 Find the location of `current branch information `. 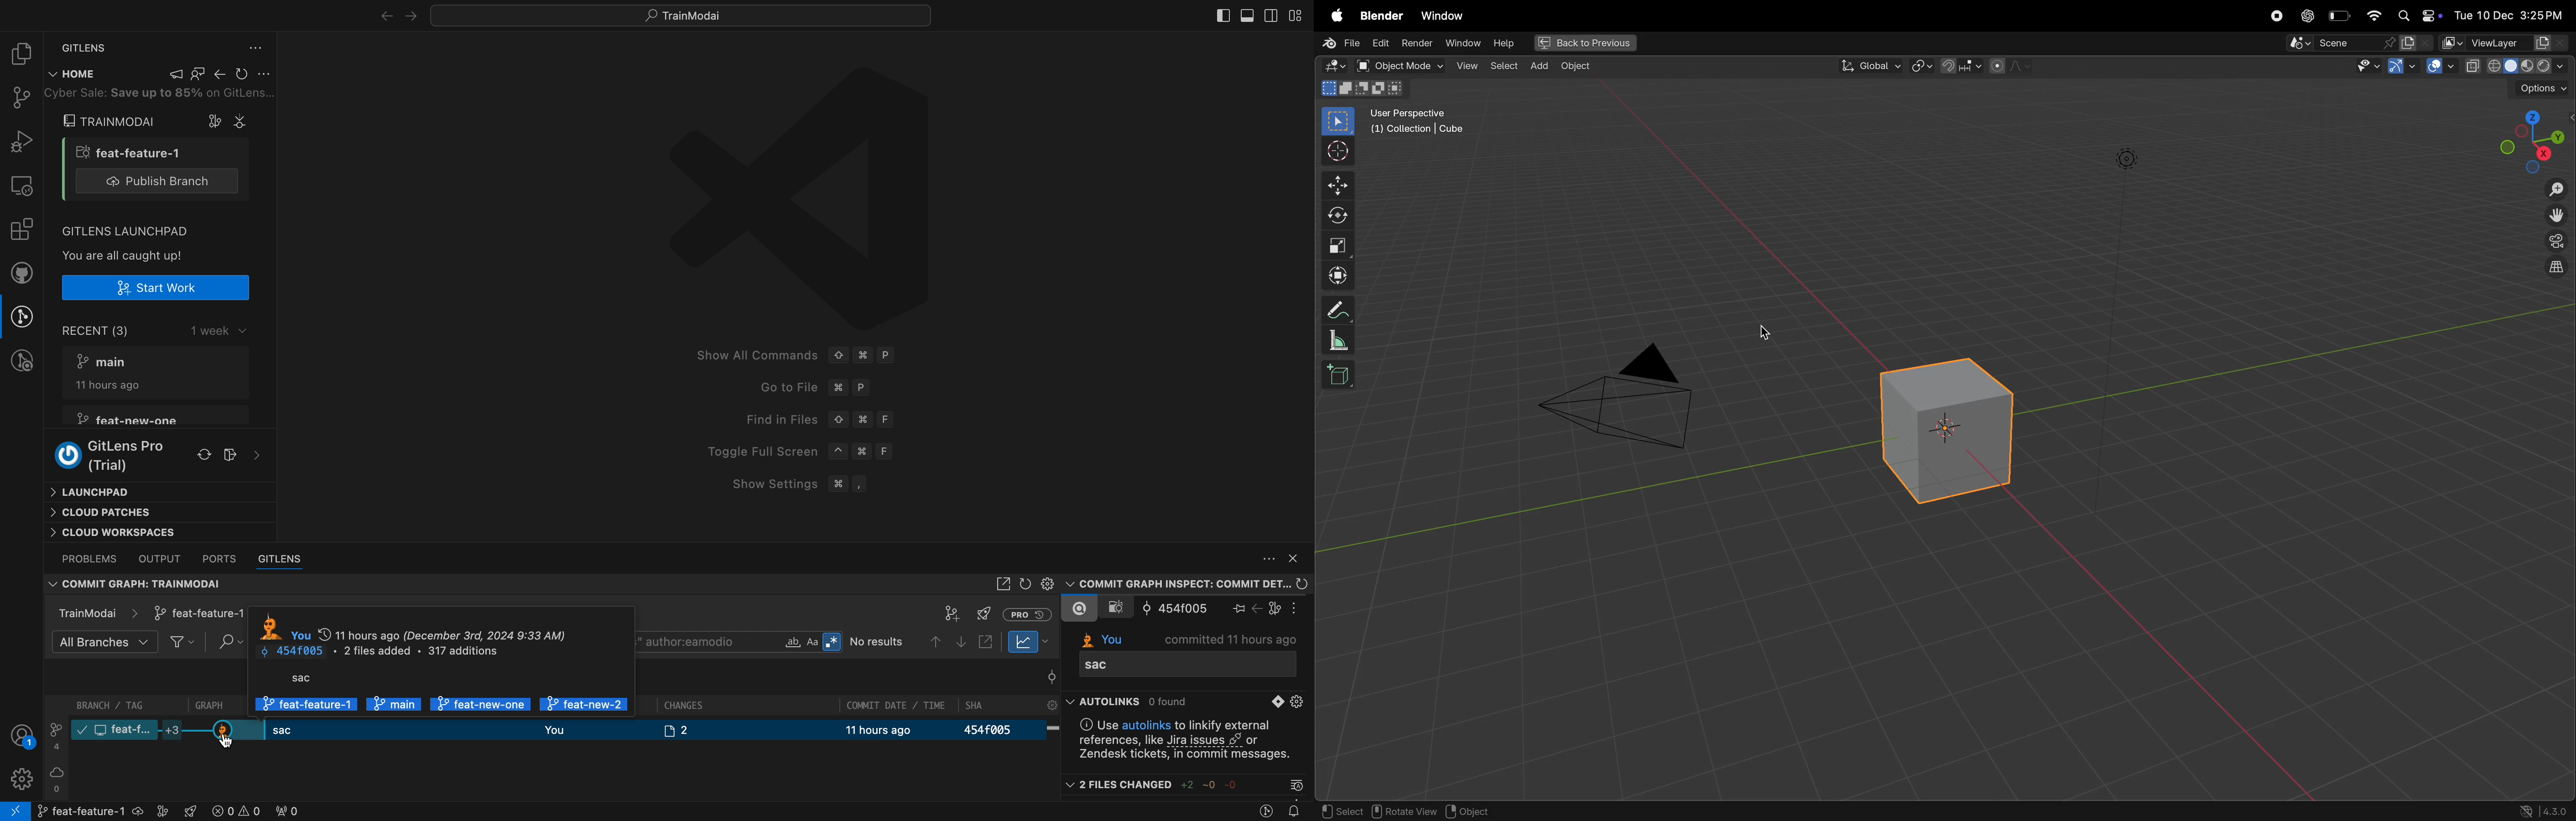

current branch information  is located at coordinates (1187, 687).